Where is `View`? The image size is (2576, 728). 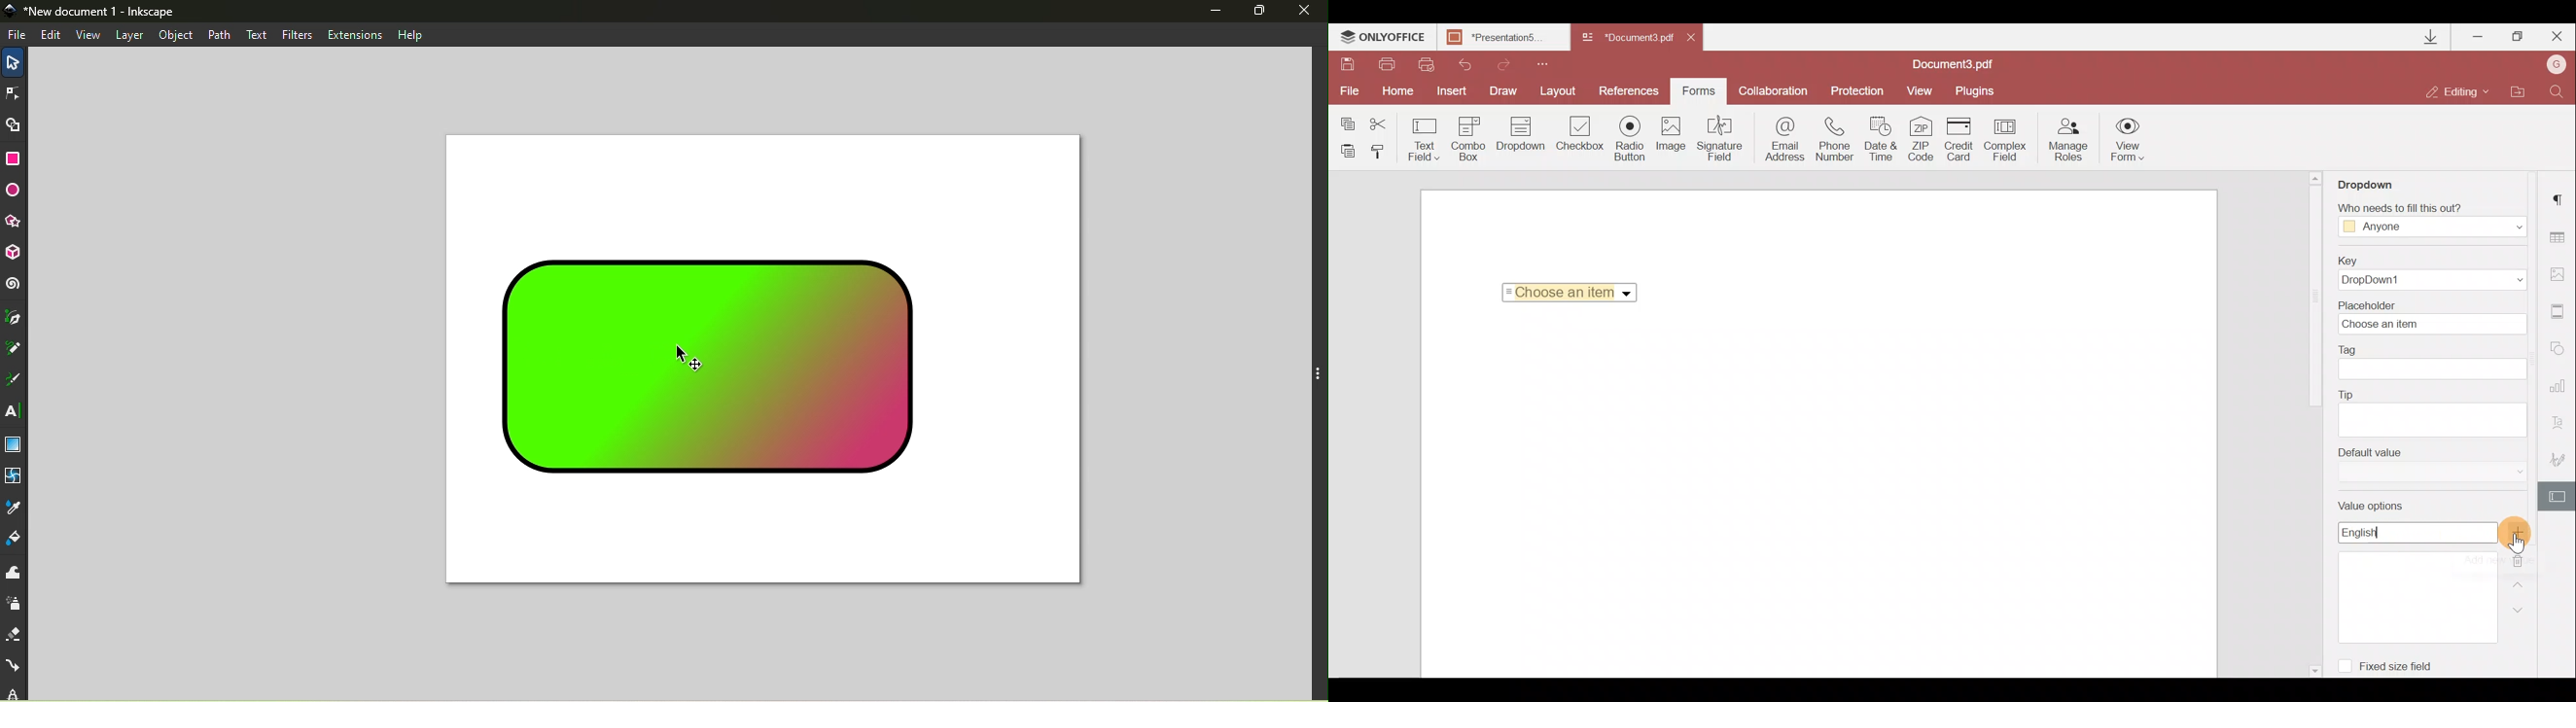 View is located at coordinates (88, 35).